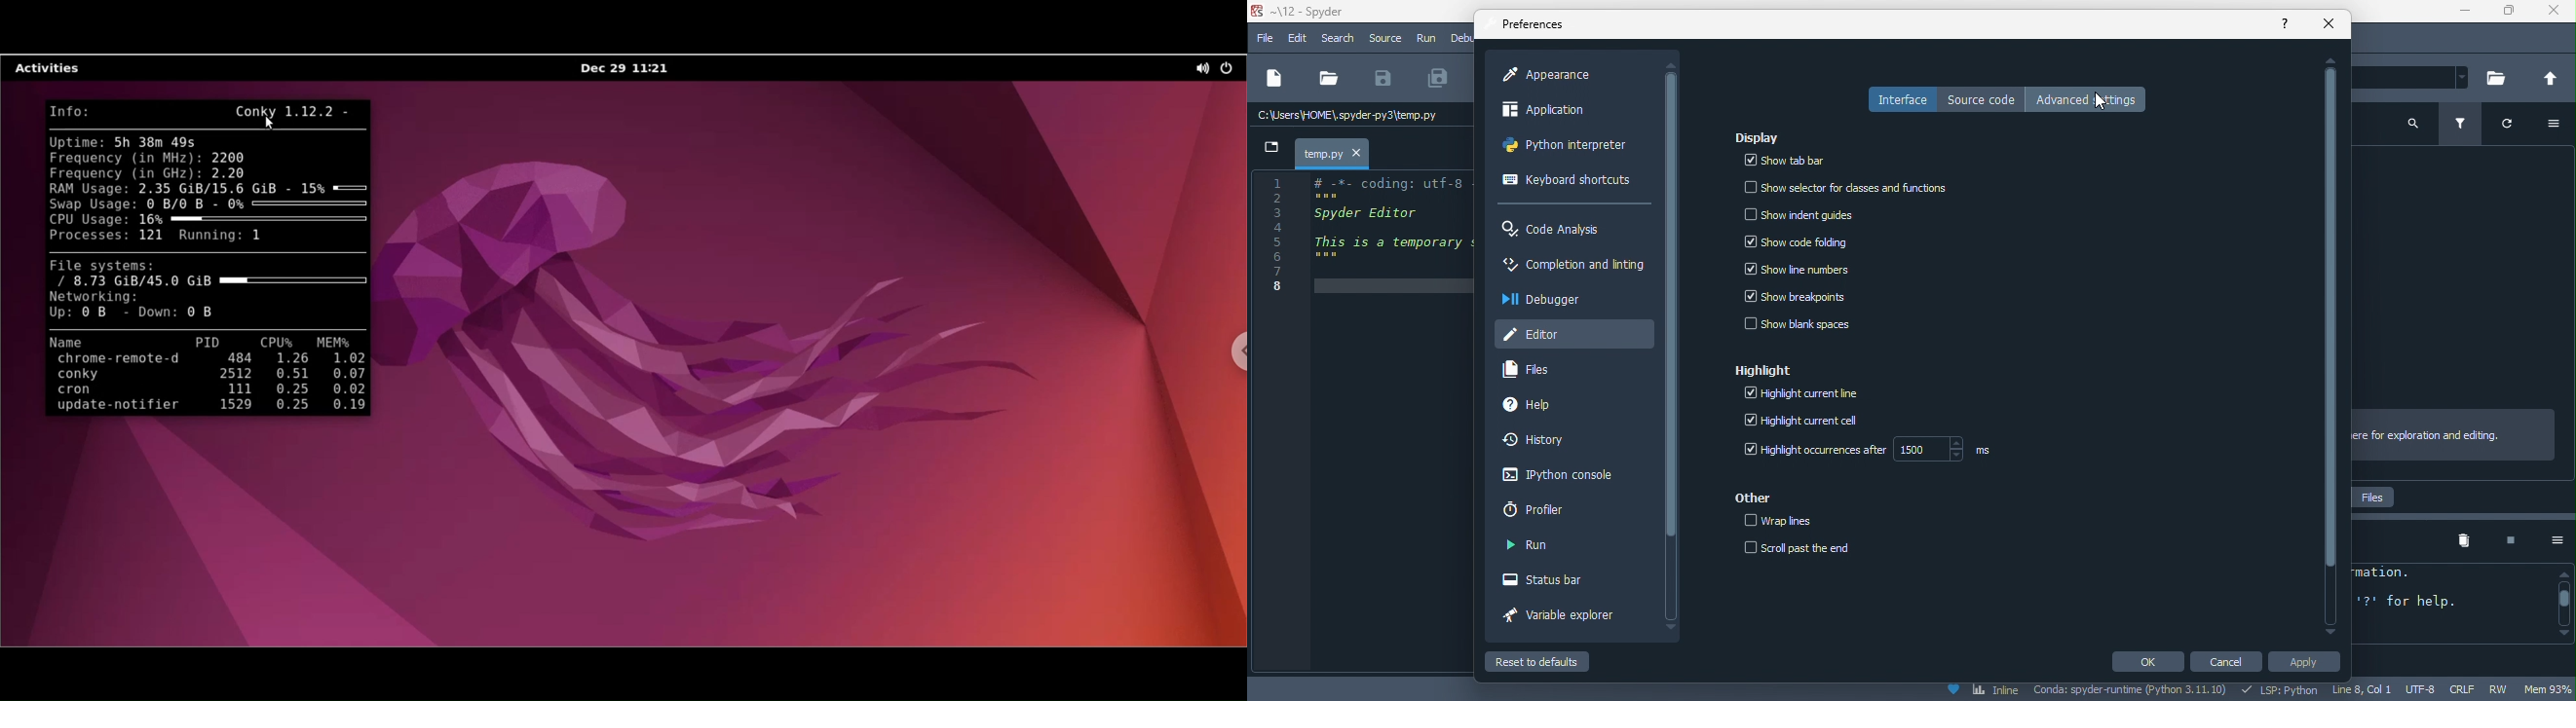  I want to click on crlf, so click(2465, 689).